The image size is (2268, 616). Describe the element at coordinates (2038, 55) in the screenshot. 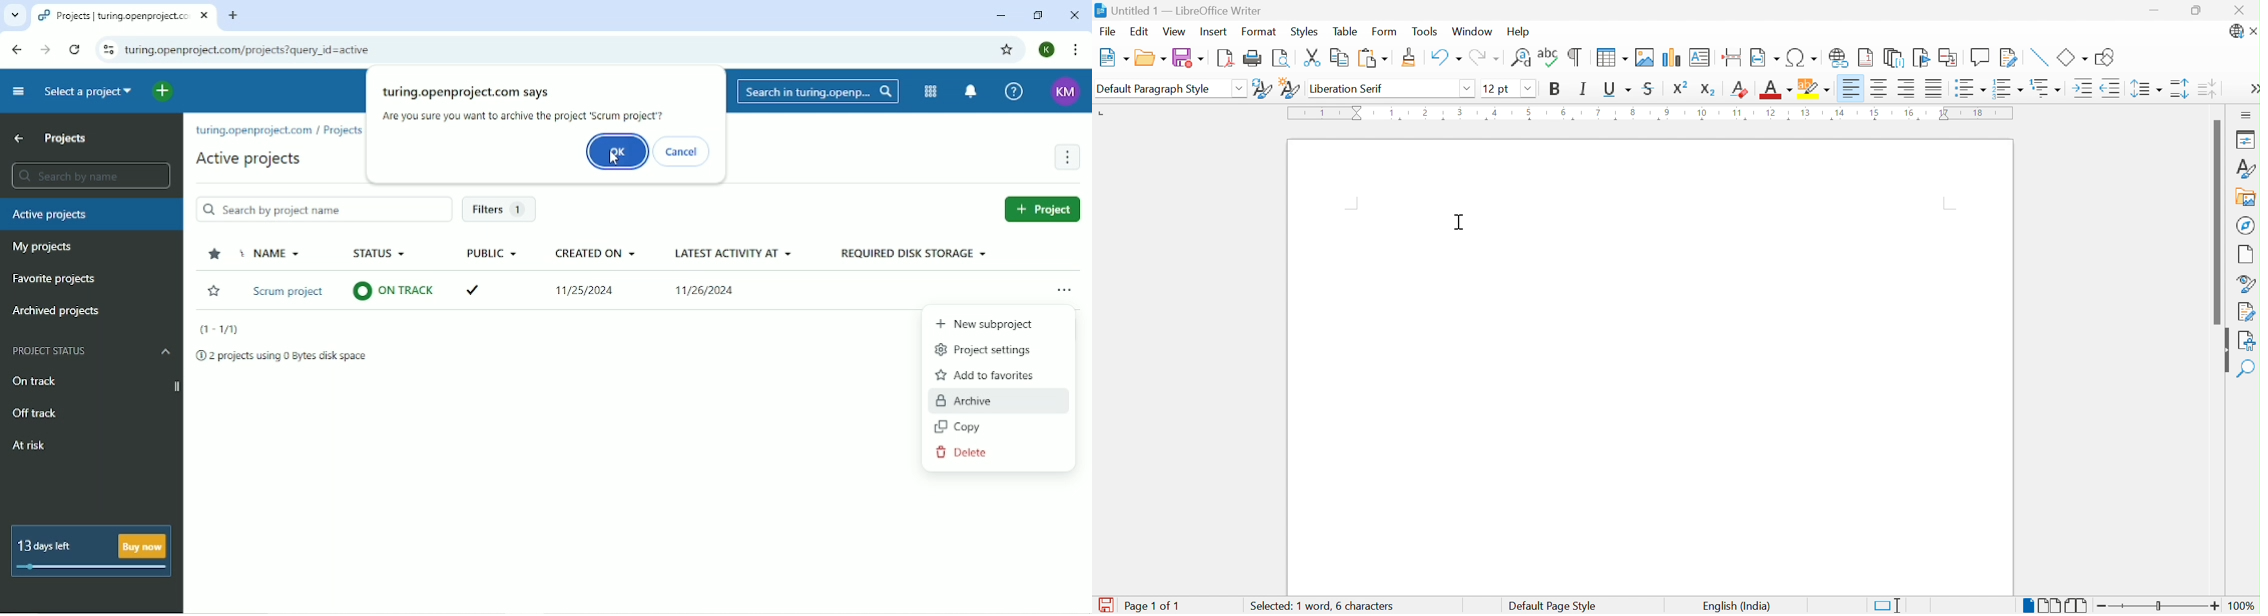

I see `Insert Line` at that location.